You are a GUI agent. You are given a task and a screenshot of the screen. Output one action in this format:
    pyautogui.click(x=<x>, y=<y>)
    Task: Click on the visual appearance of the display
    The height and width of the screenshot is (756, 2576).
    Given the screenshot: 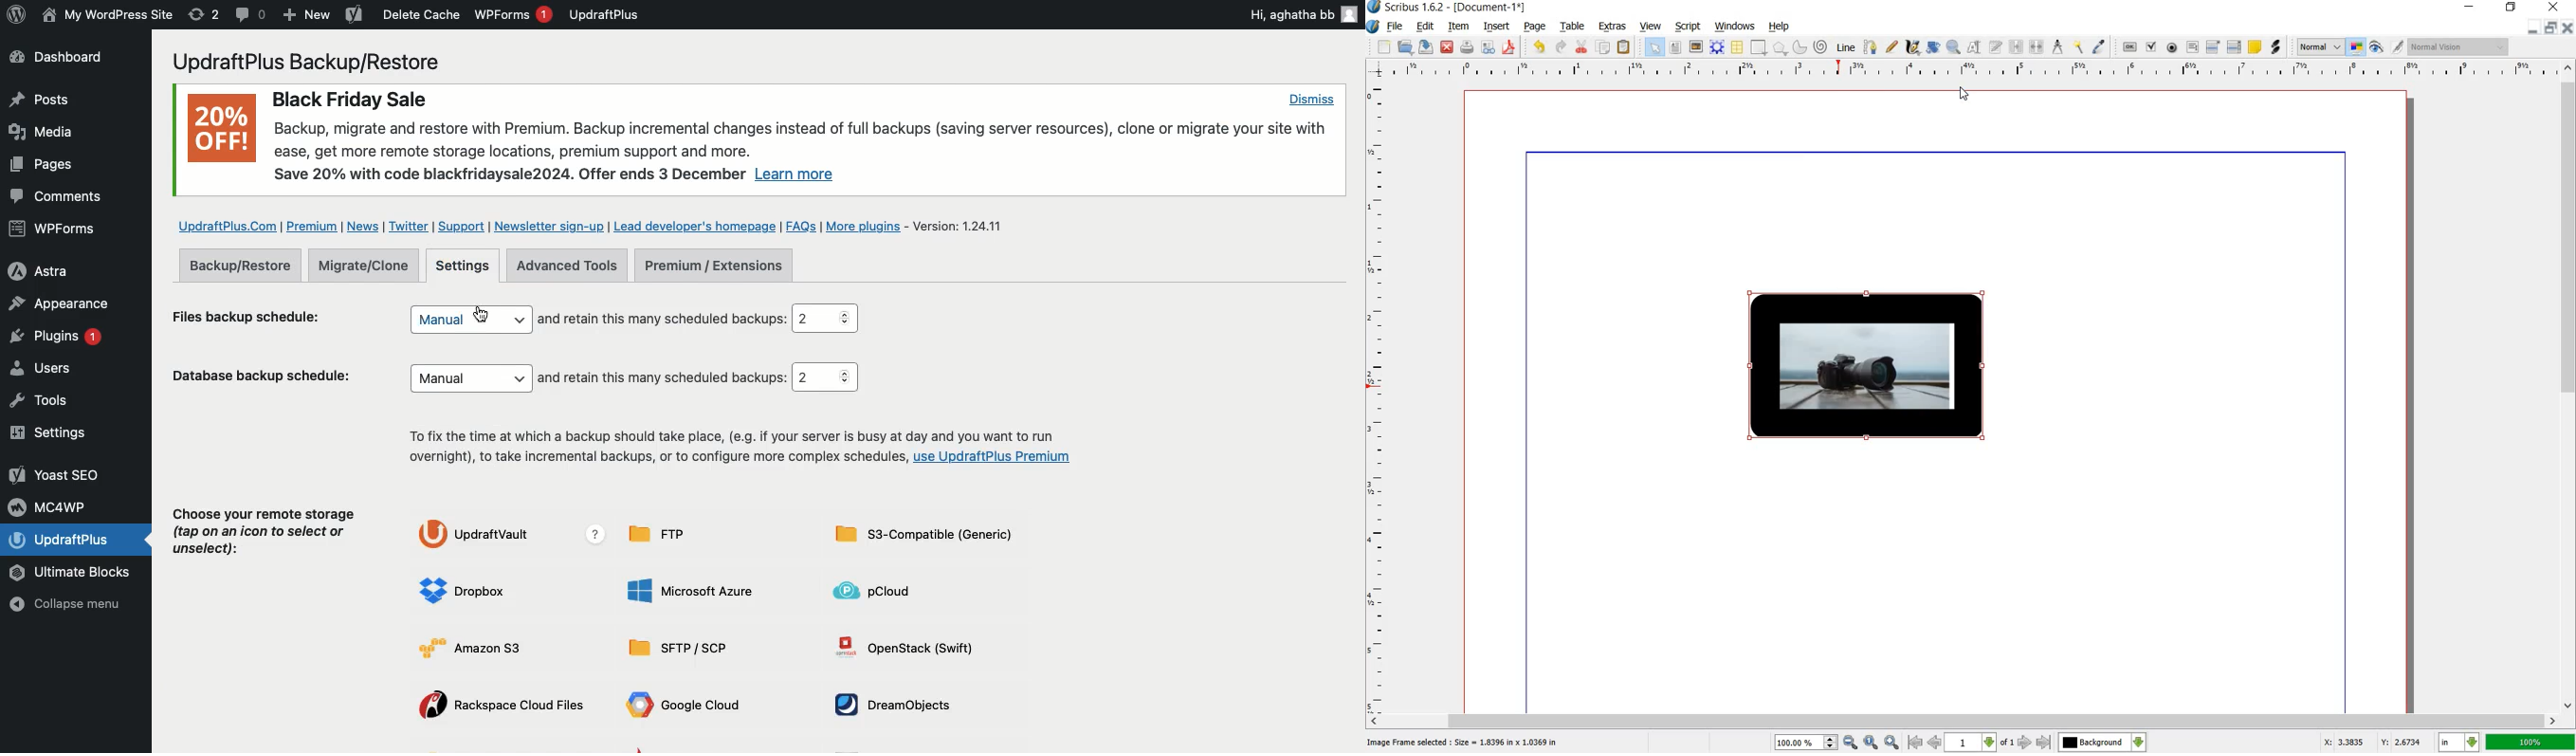 What is the action you would take?
    pyautogui.click(x=2458, y=48)
    